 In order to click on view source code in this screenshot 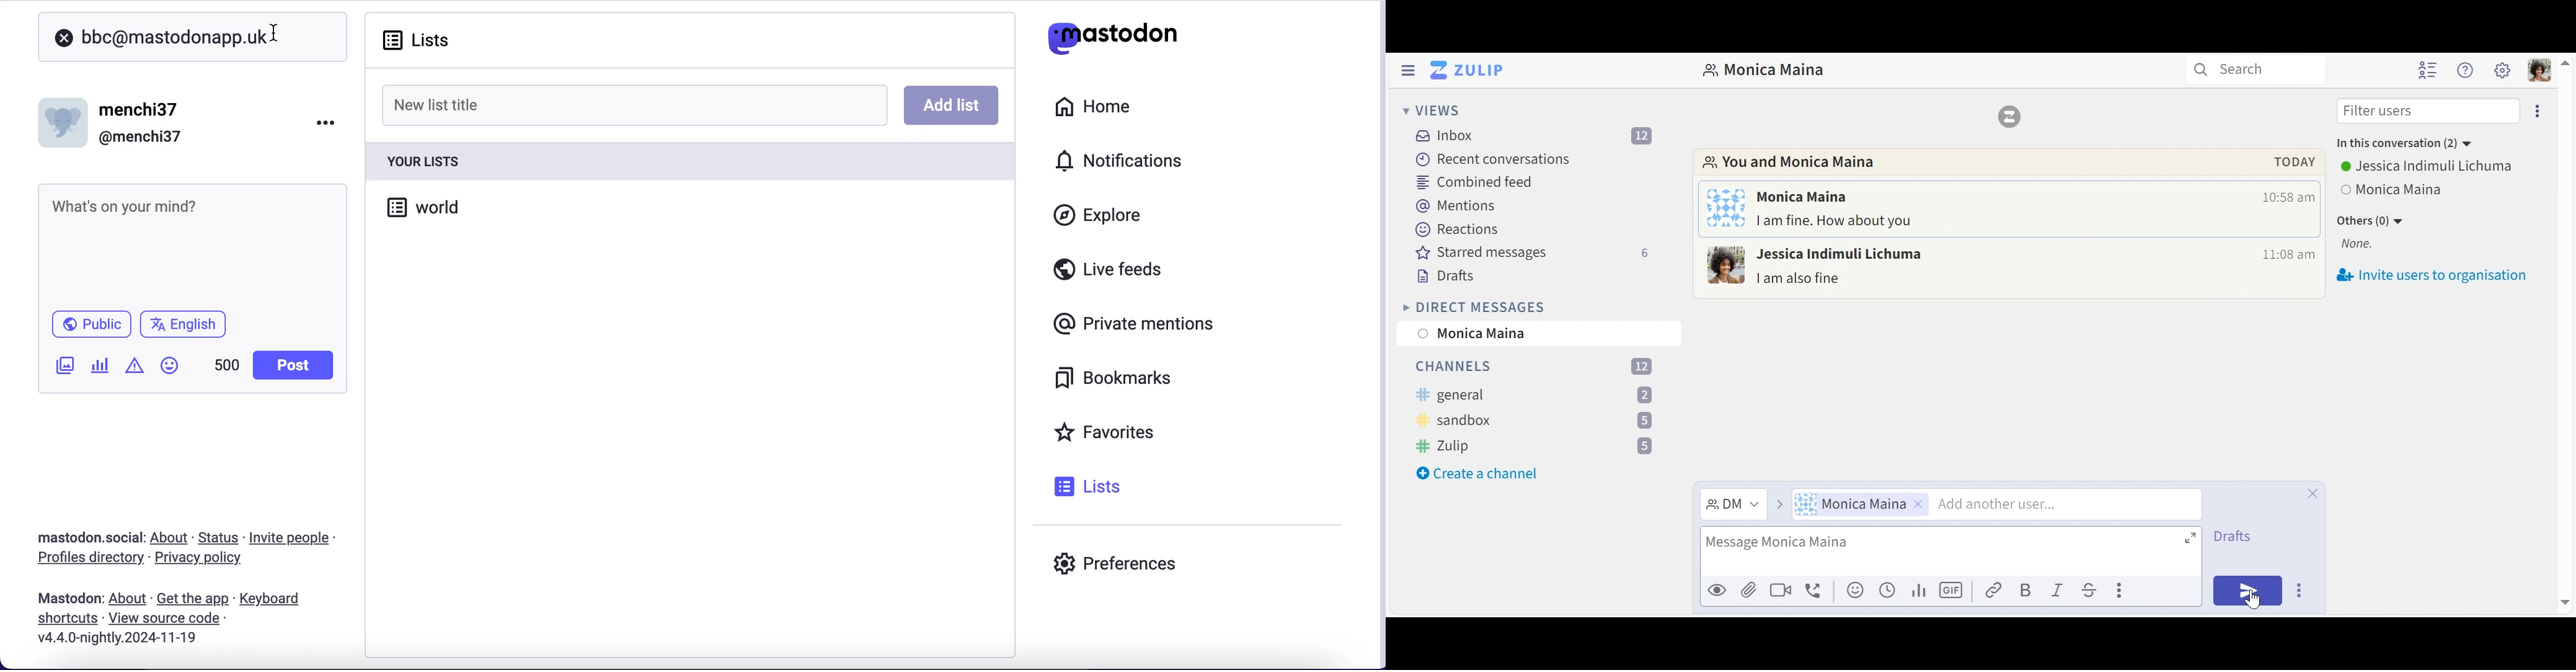, I will do `click(168, 619)`.